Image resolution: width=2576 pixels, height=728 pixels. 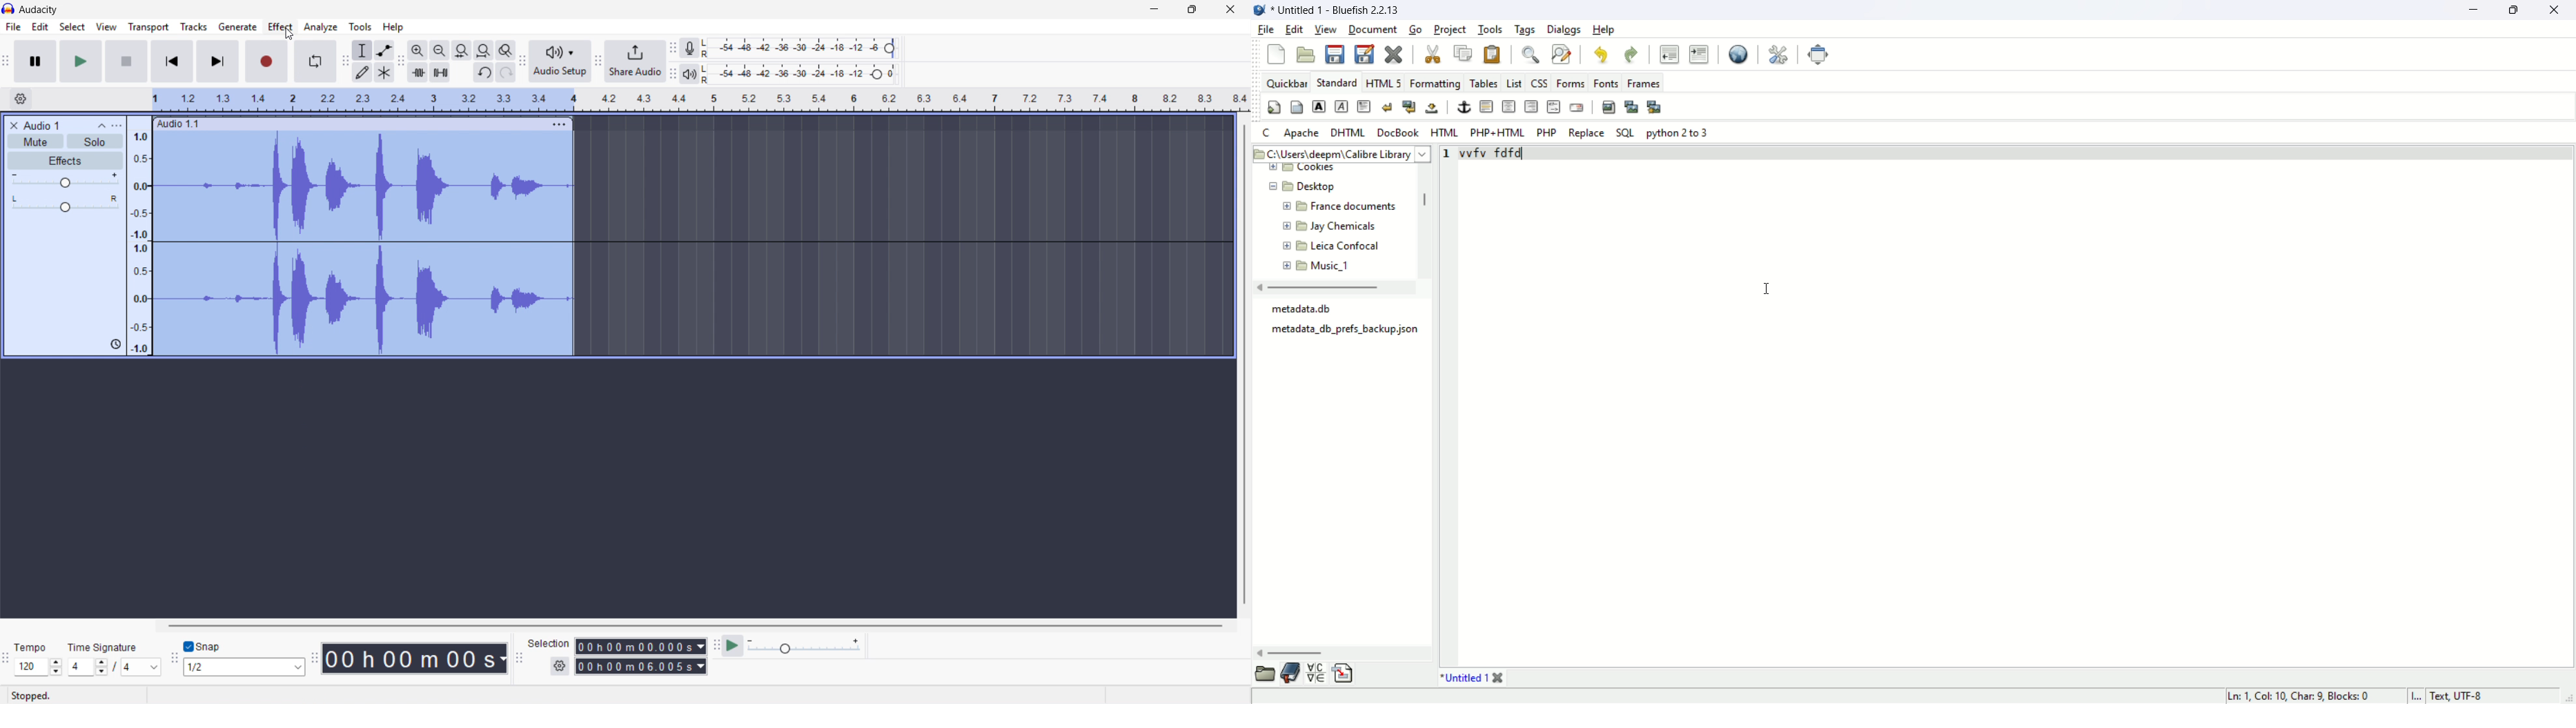 I want to click on SQL, so click(x=1625, y=133).